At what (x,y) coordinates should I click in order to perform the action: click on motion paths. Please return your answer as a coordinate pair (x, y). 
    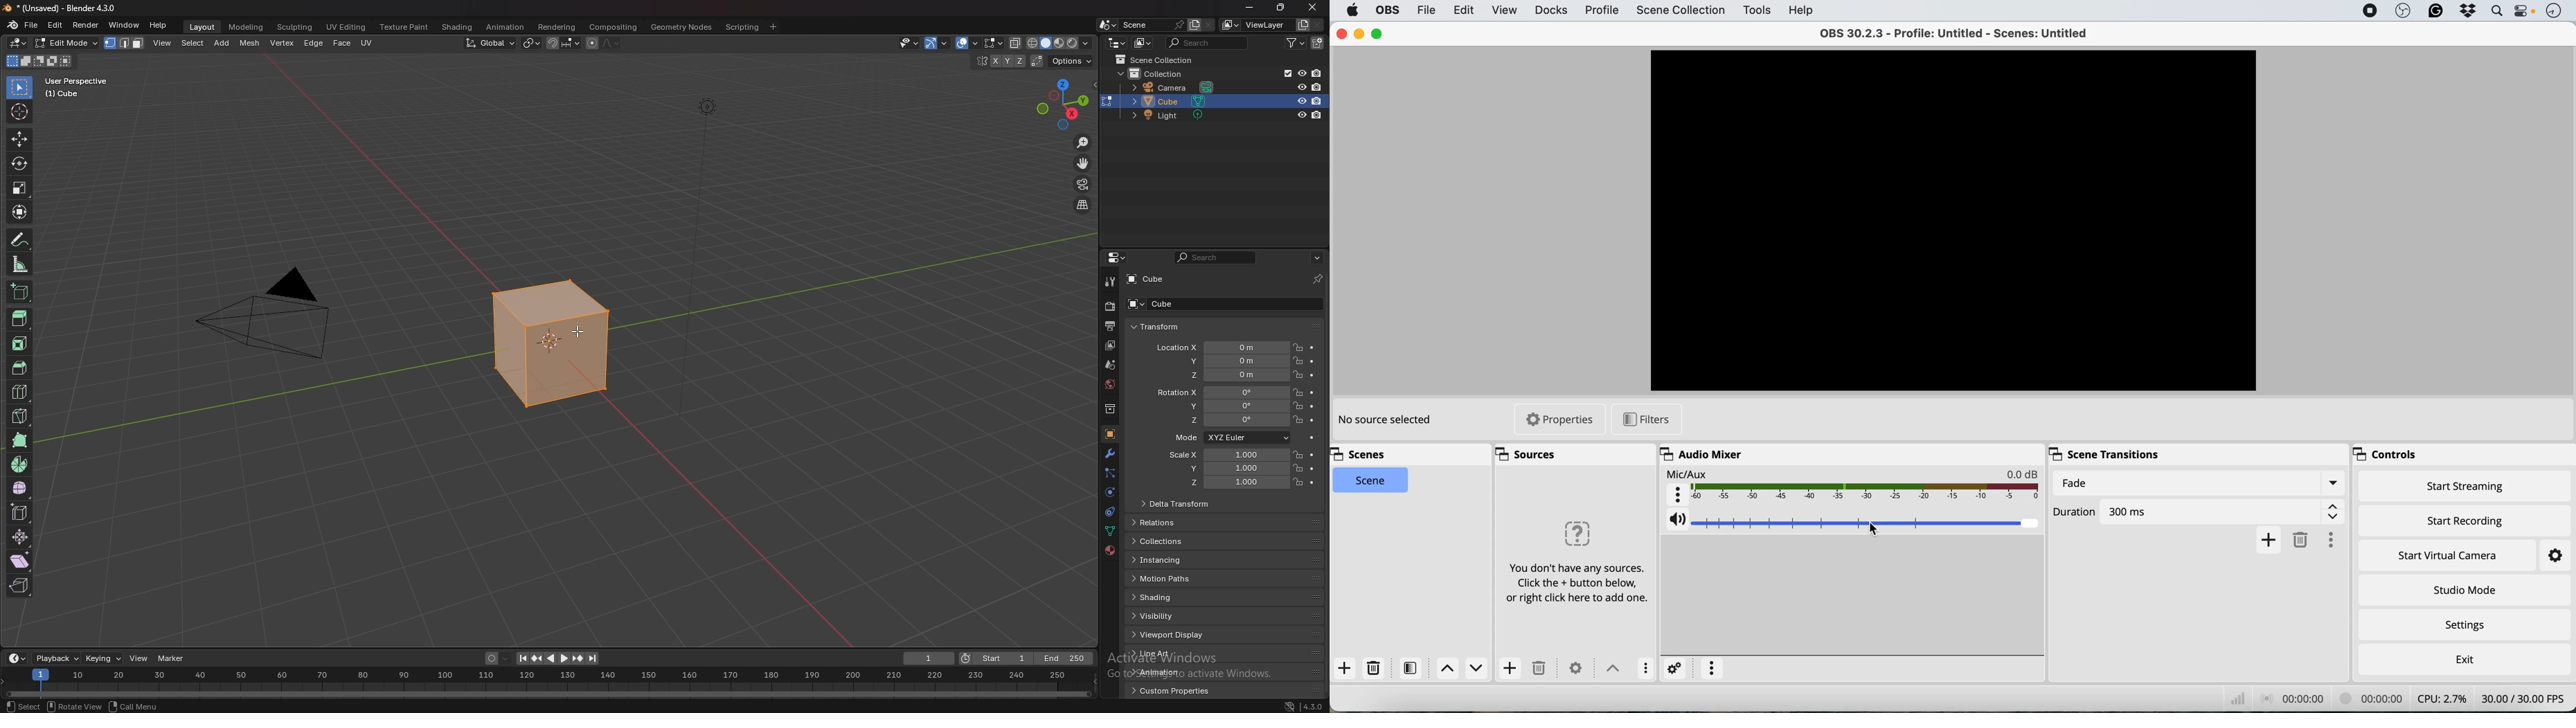
    Looking at the image, I should click on (1169, 579).